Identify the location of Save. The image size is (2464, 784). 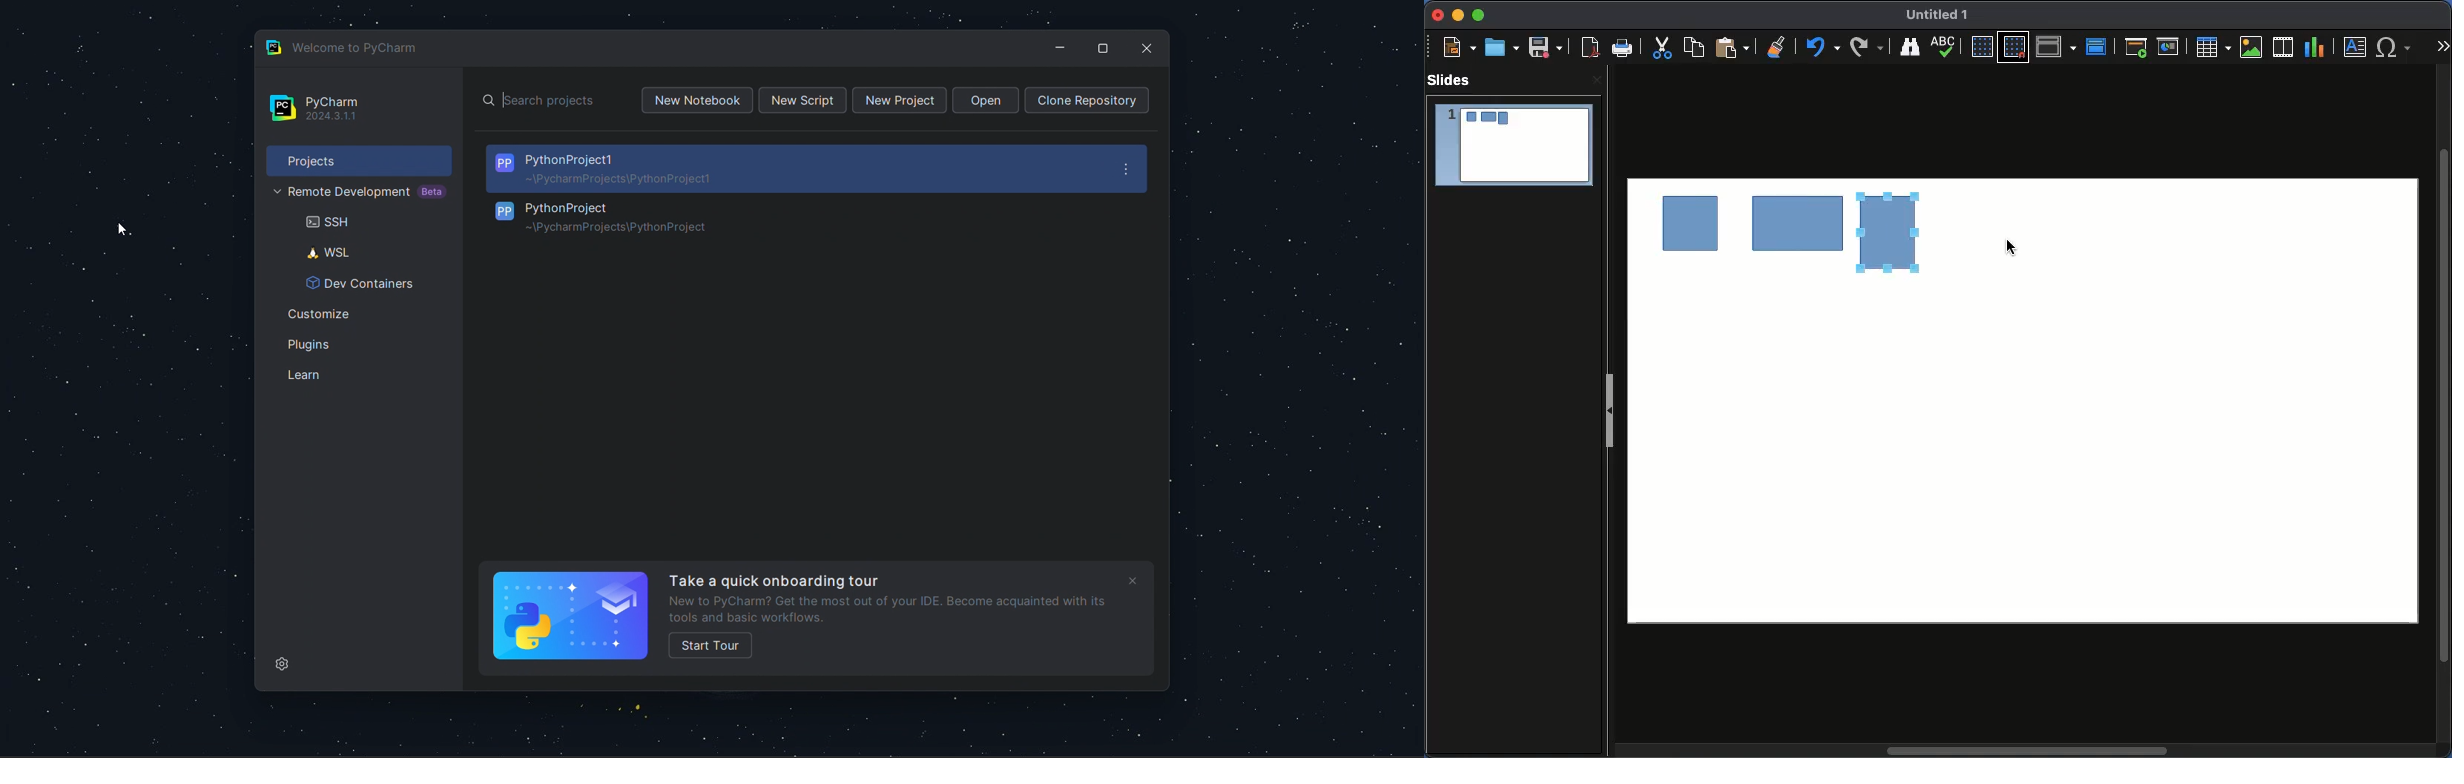
(1545, 48).